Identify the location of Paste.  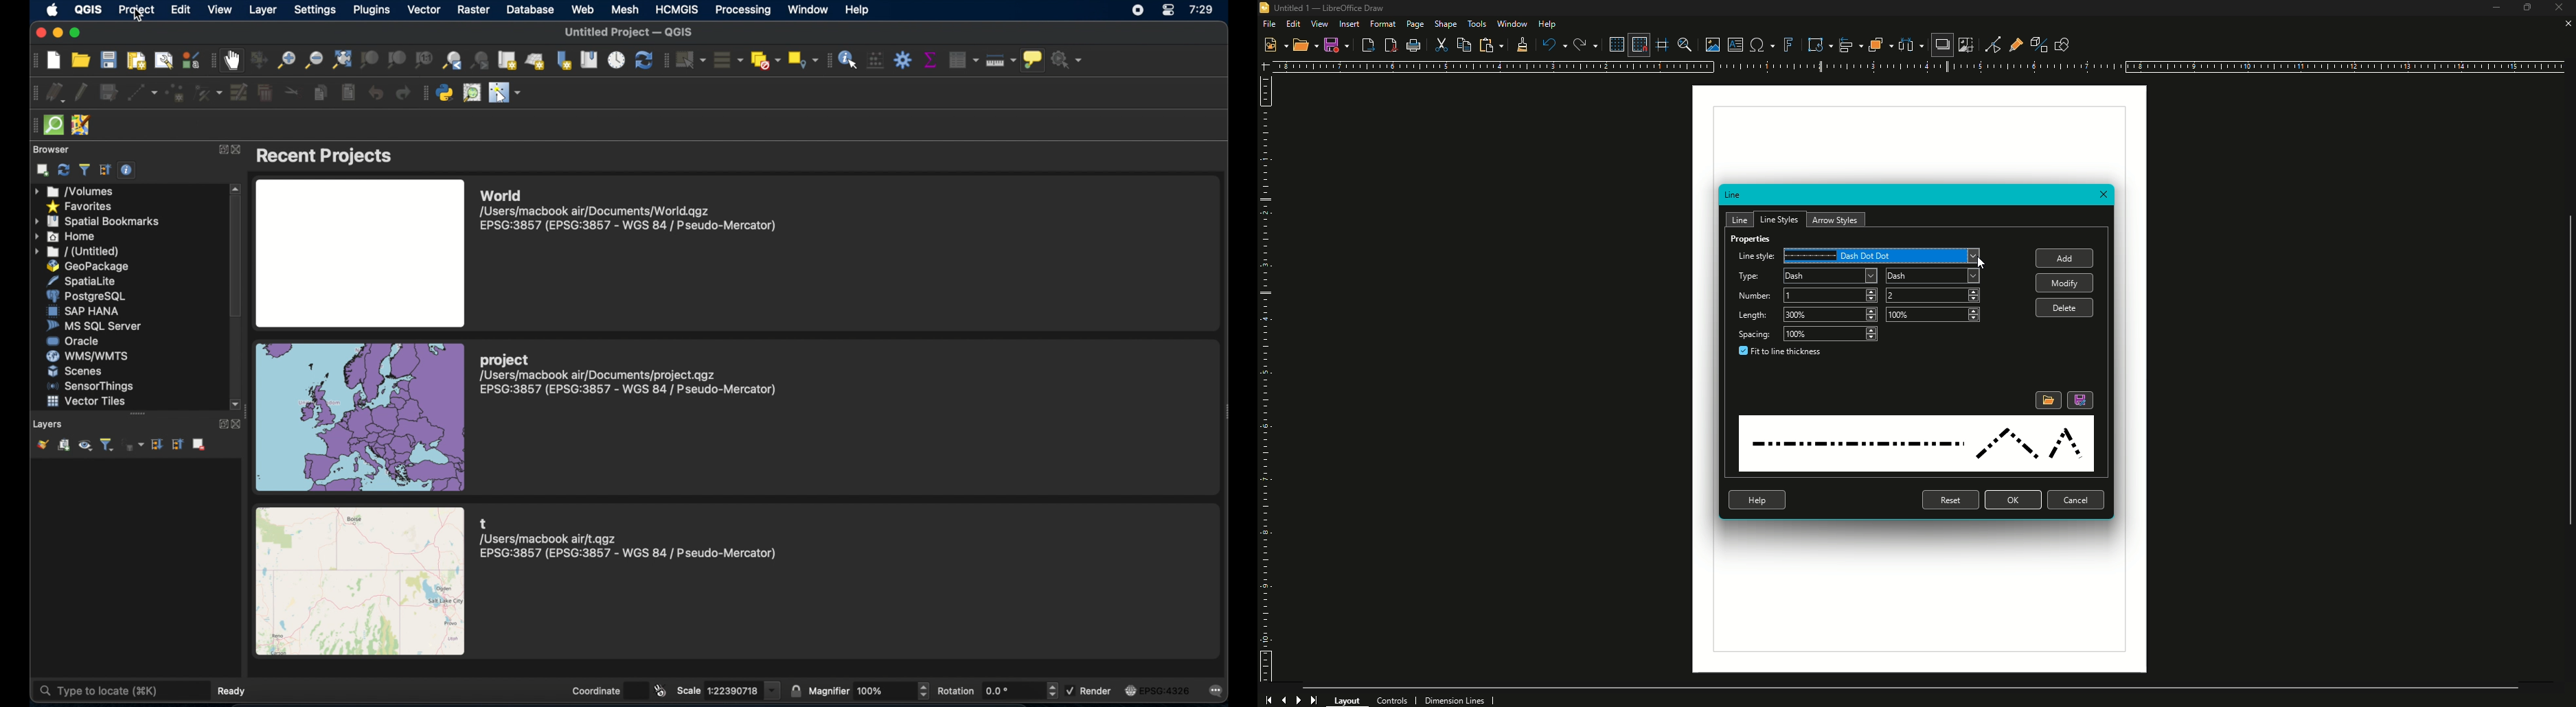
(1491, 45).